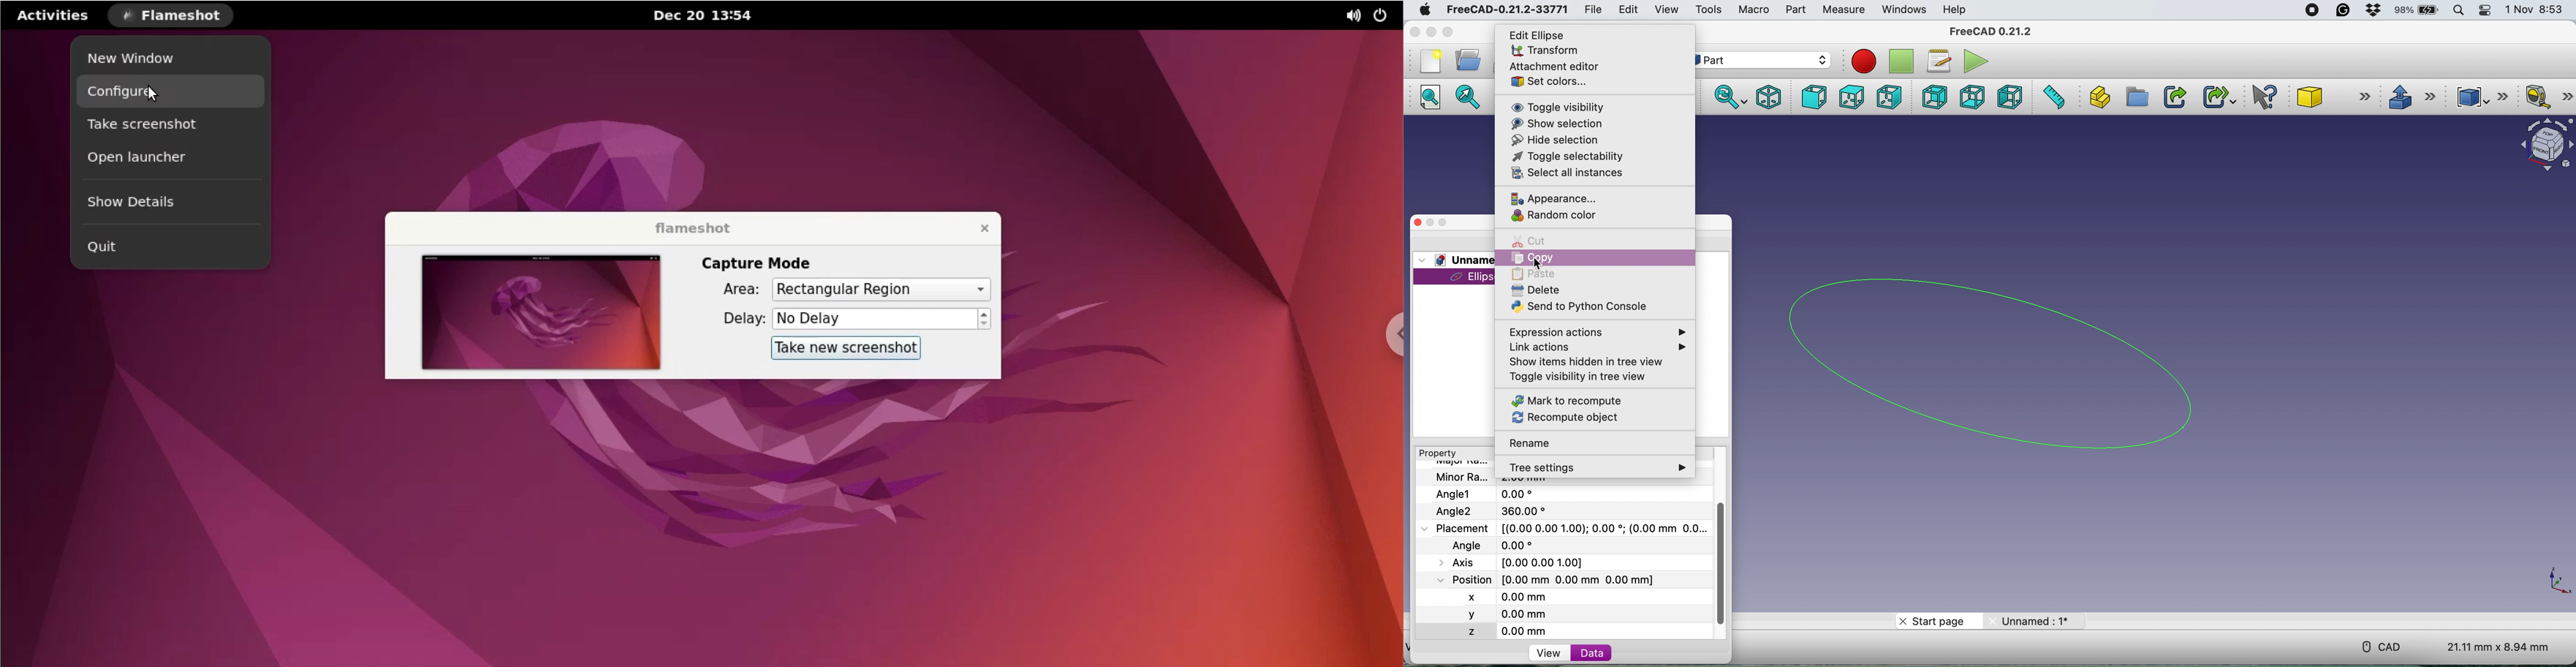  I want to click on control center, so click(2483, 11).